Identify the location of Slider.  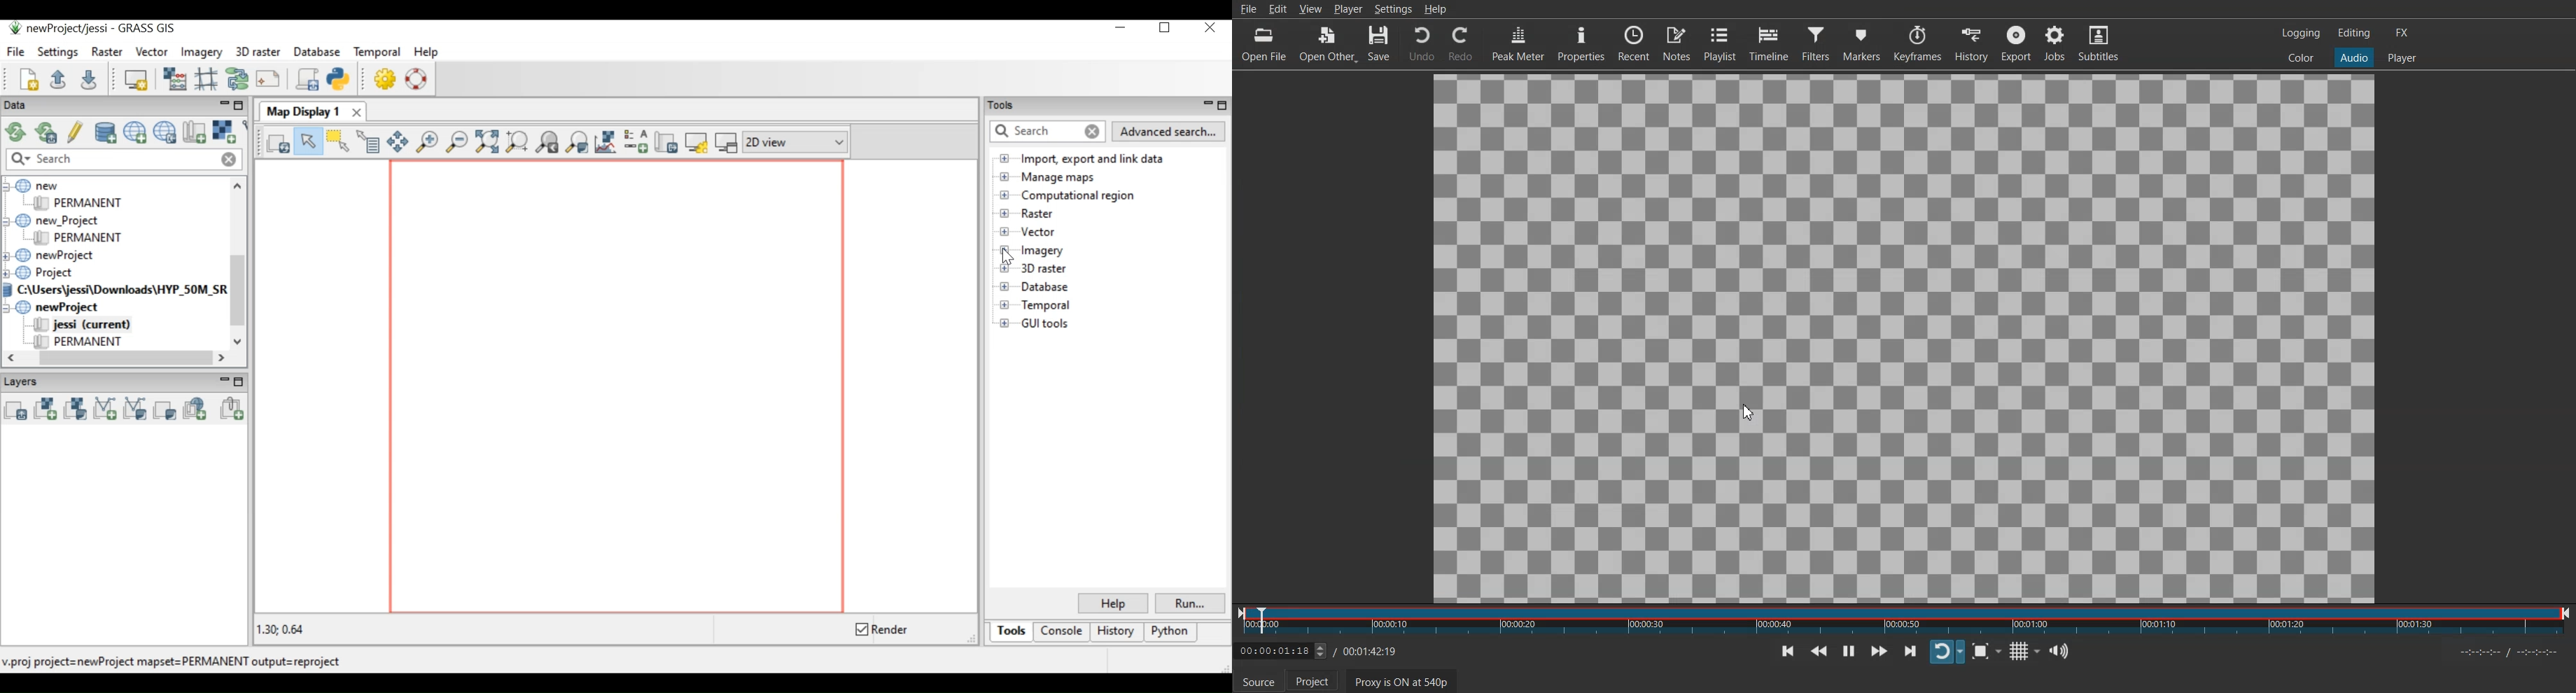
(1904, 622).